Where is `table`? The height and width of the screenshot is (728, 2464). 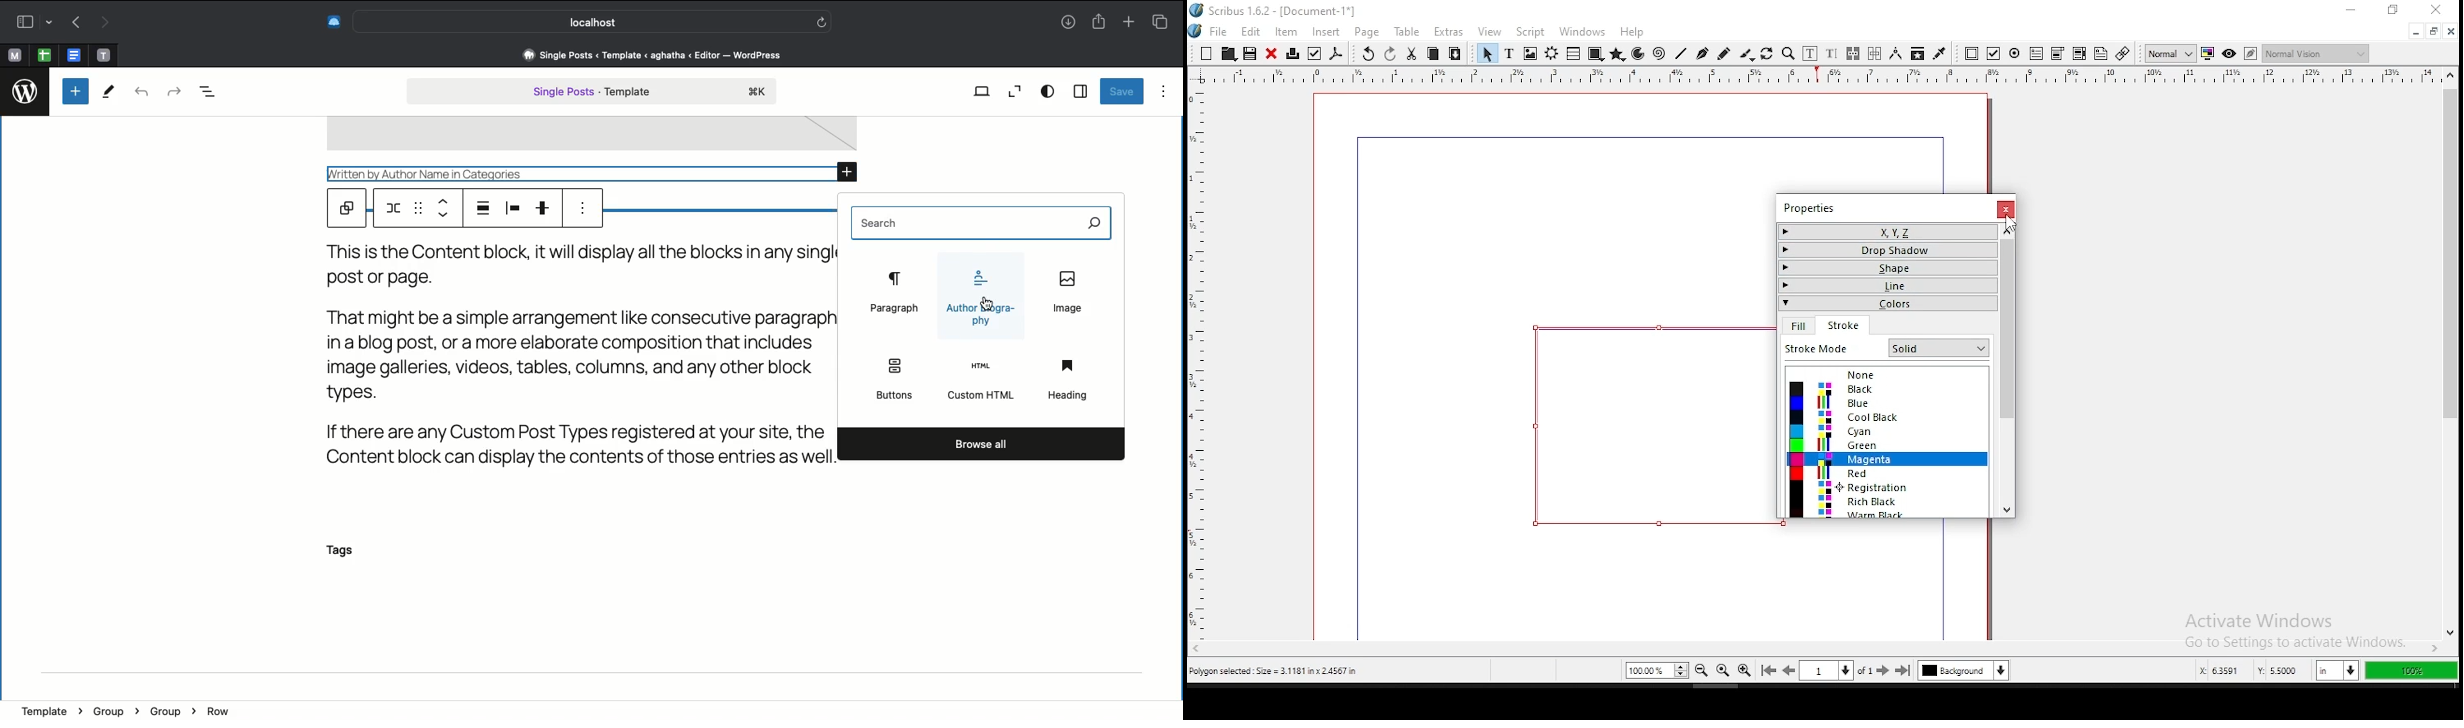 table is located at coordinates (1573, 53).